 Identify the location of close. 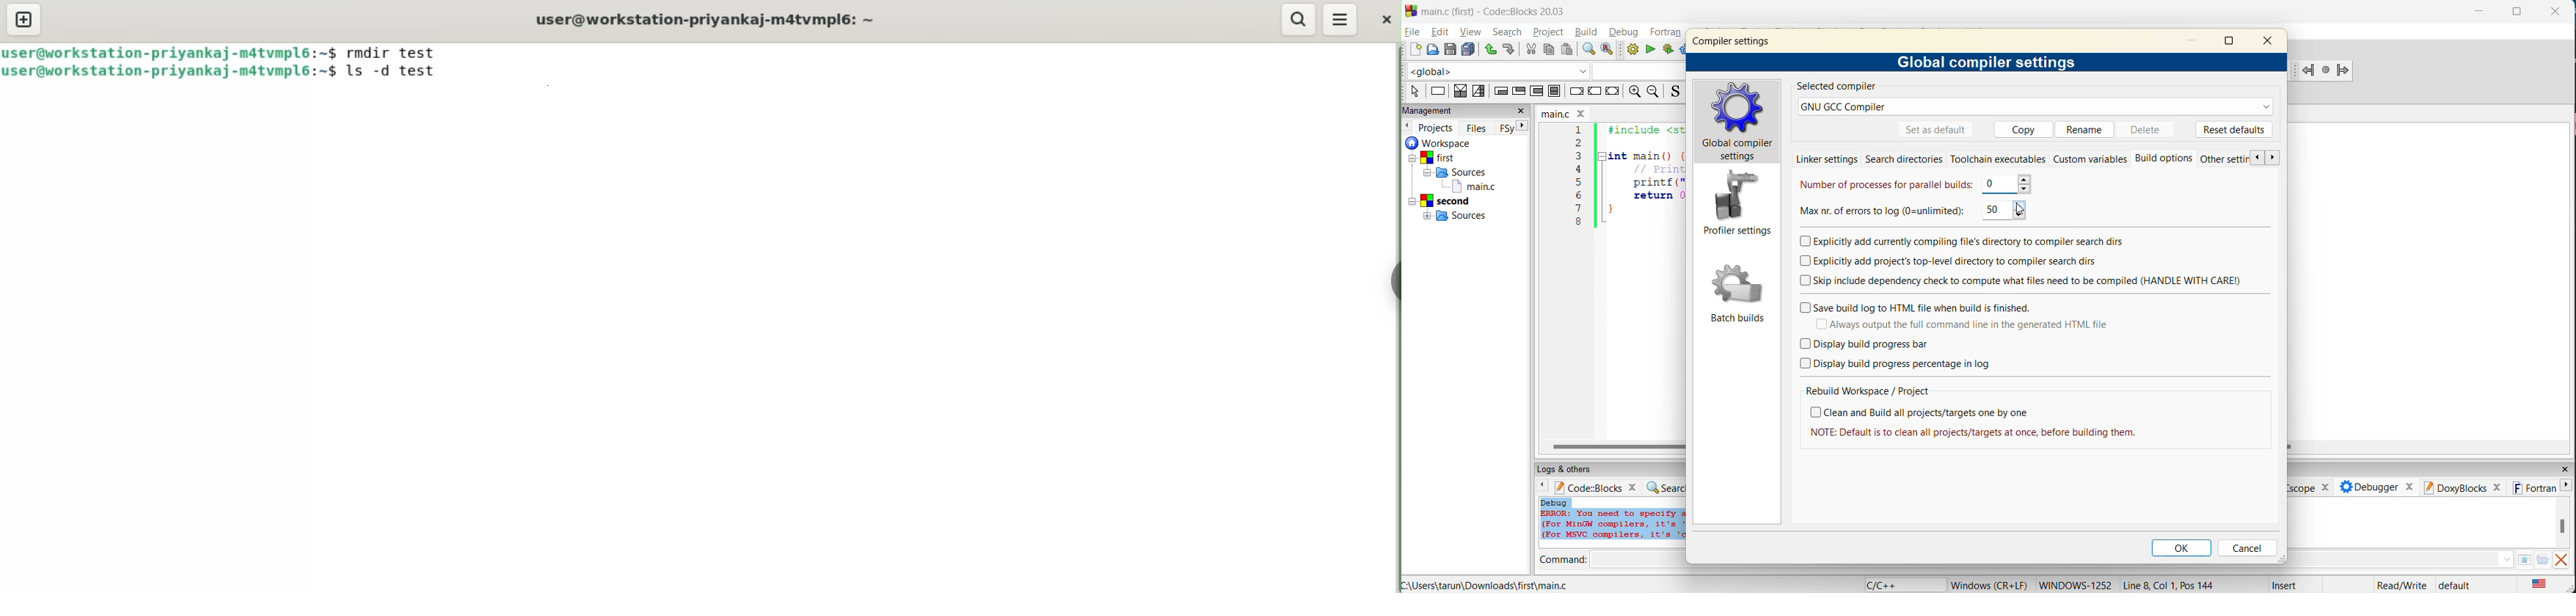
(1521, 112).